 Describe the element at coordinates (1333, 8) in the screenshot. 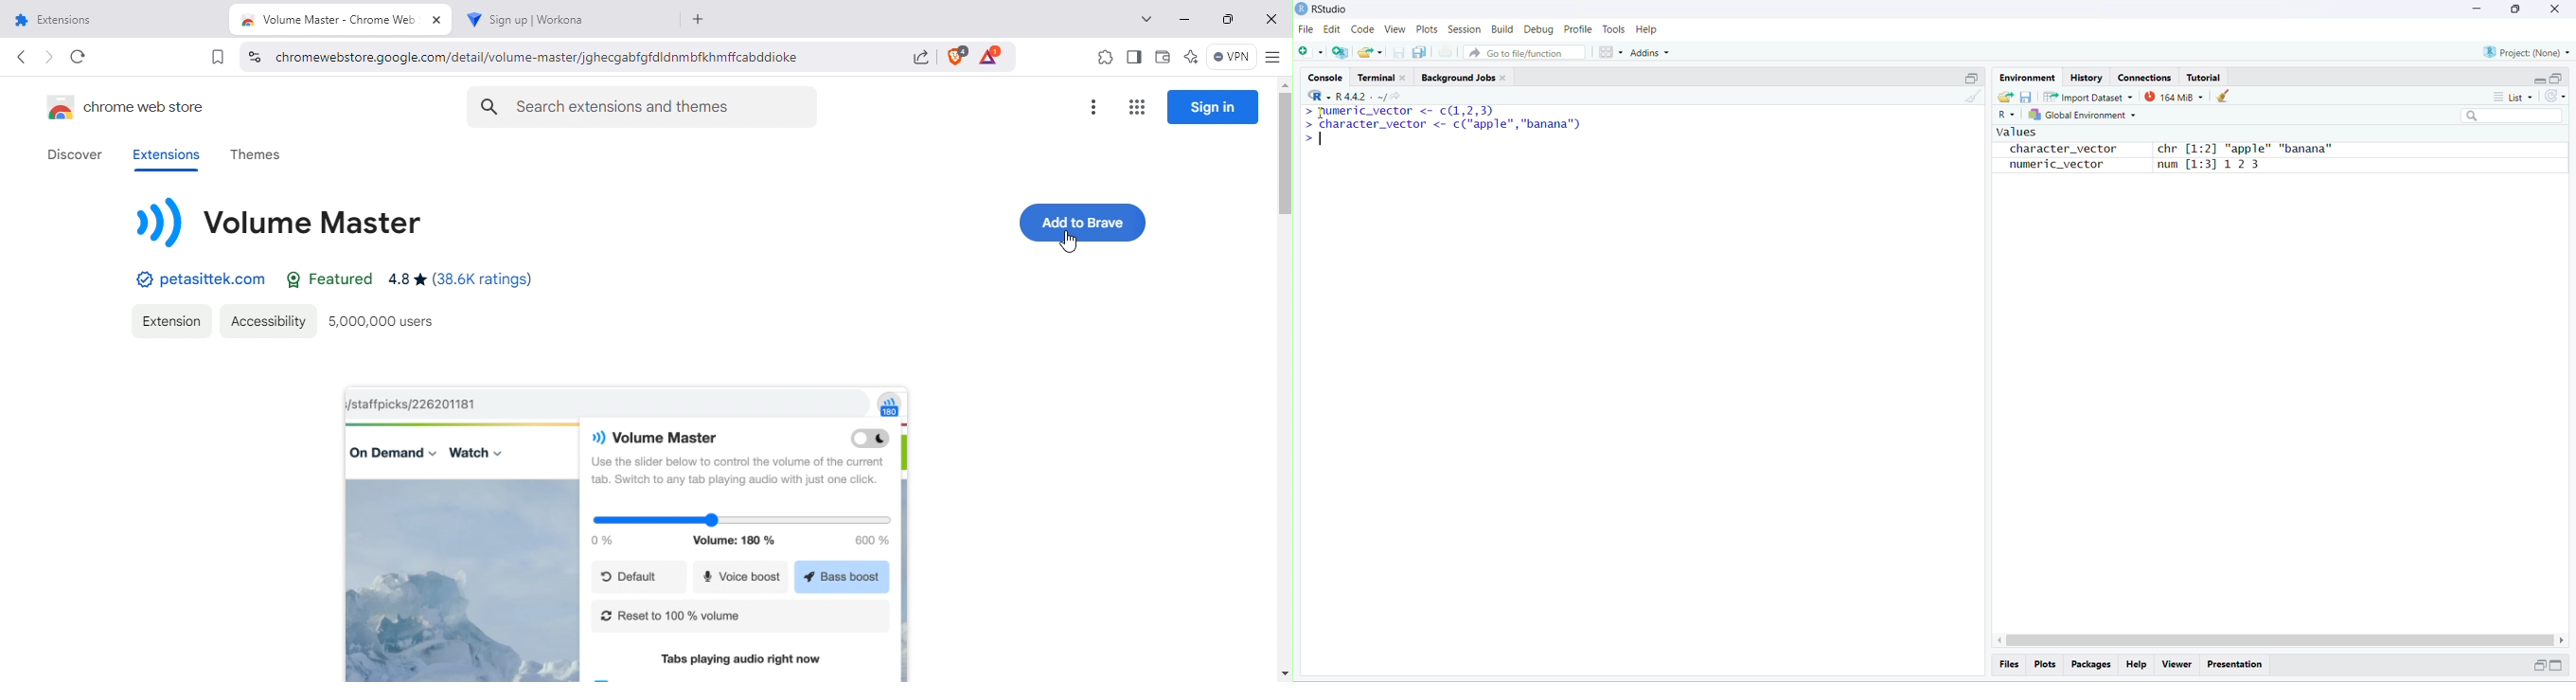

I see `RStudio` at that location.